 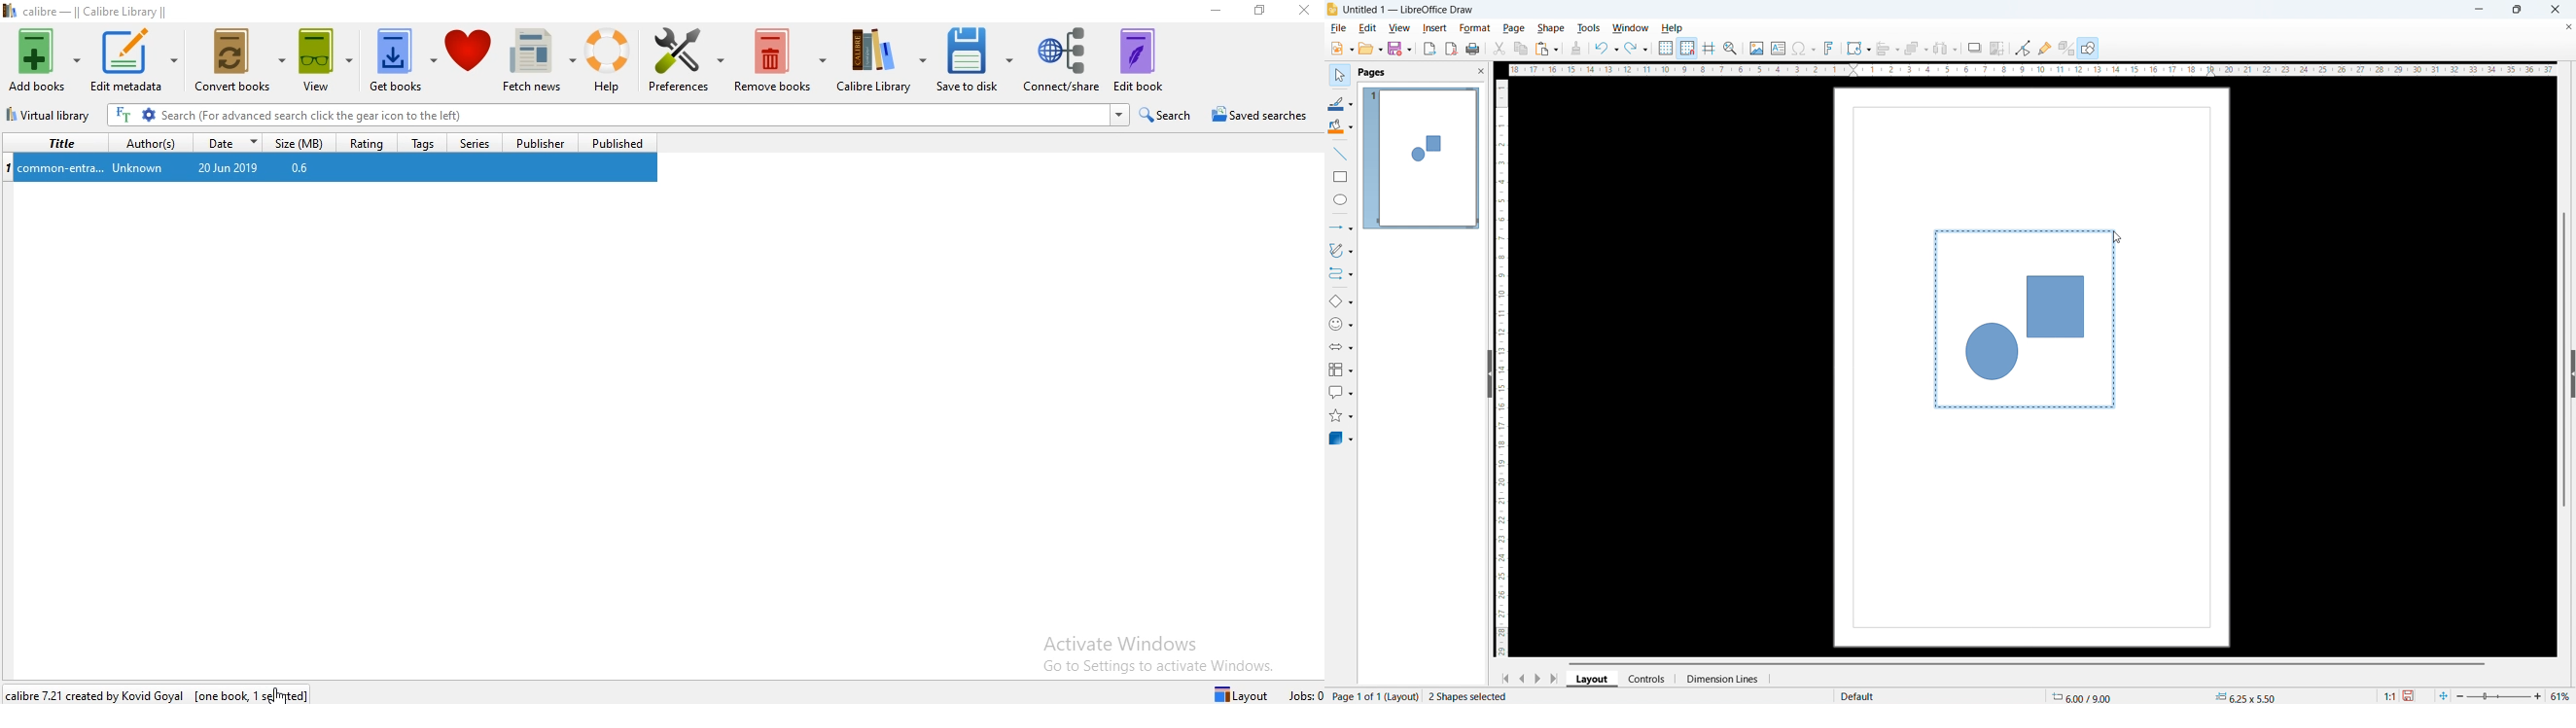 I want to click on Publisher, so click(x=536, y=142).